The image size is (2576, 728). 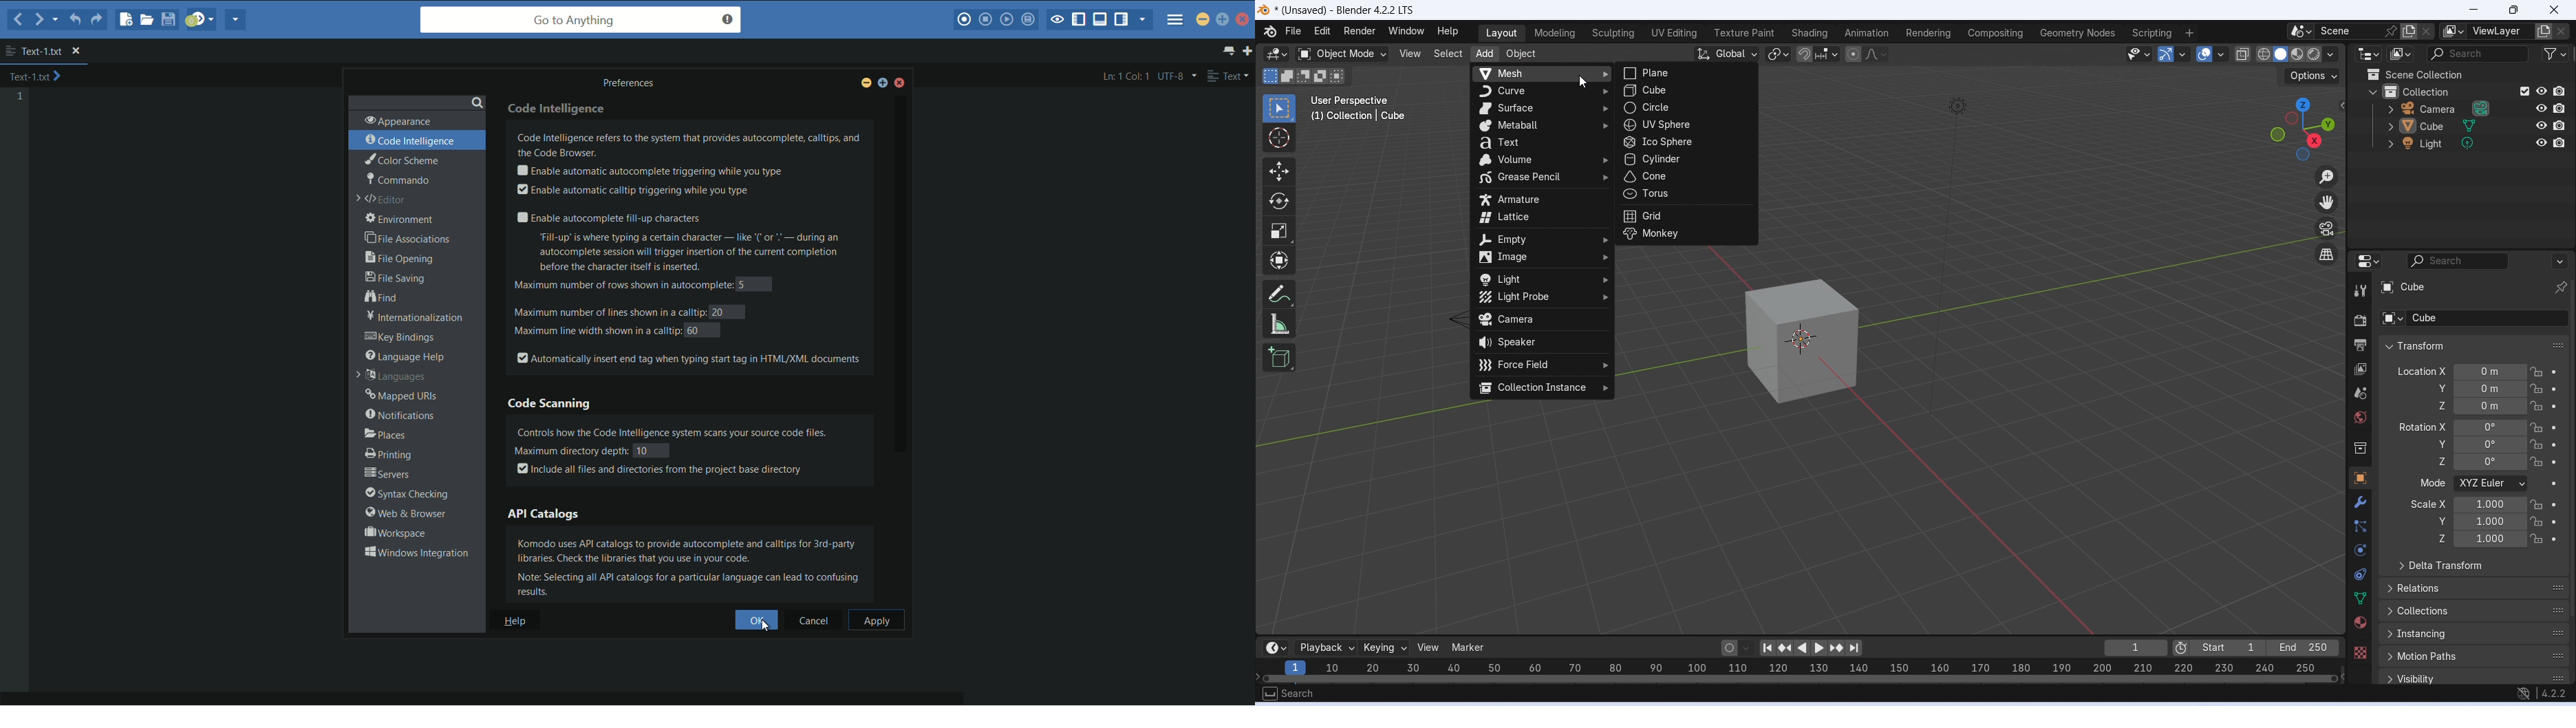 What do you see at coordinates (1854, 648) in the screenshot?
I see `jump to endpoint` at bounding box center [1854, 648].